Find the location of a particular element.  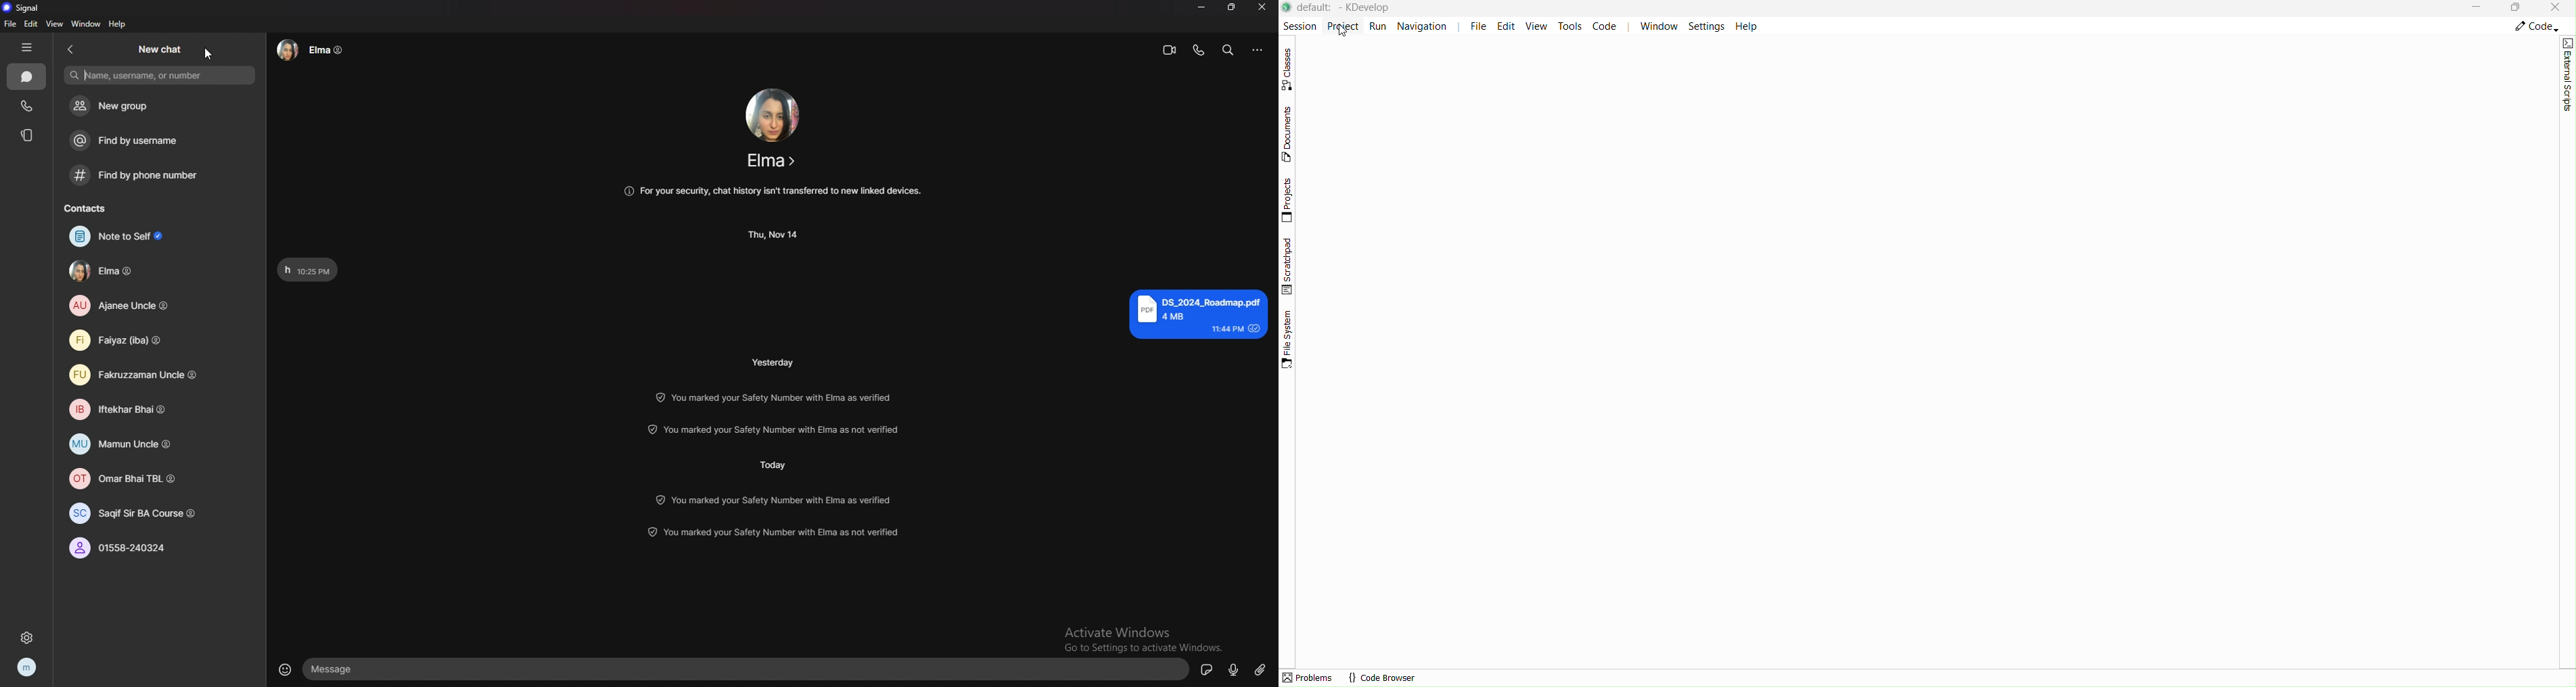

update is located at coordinates (781, 429).